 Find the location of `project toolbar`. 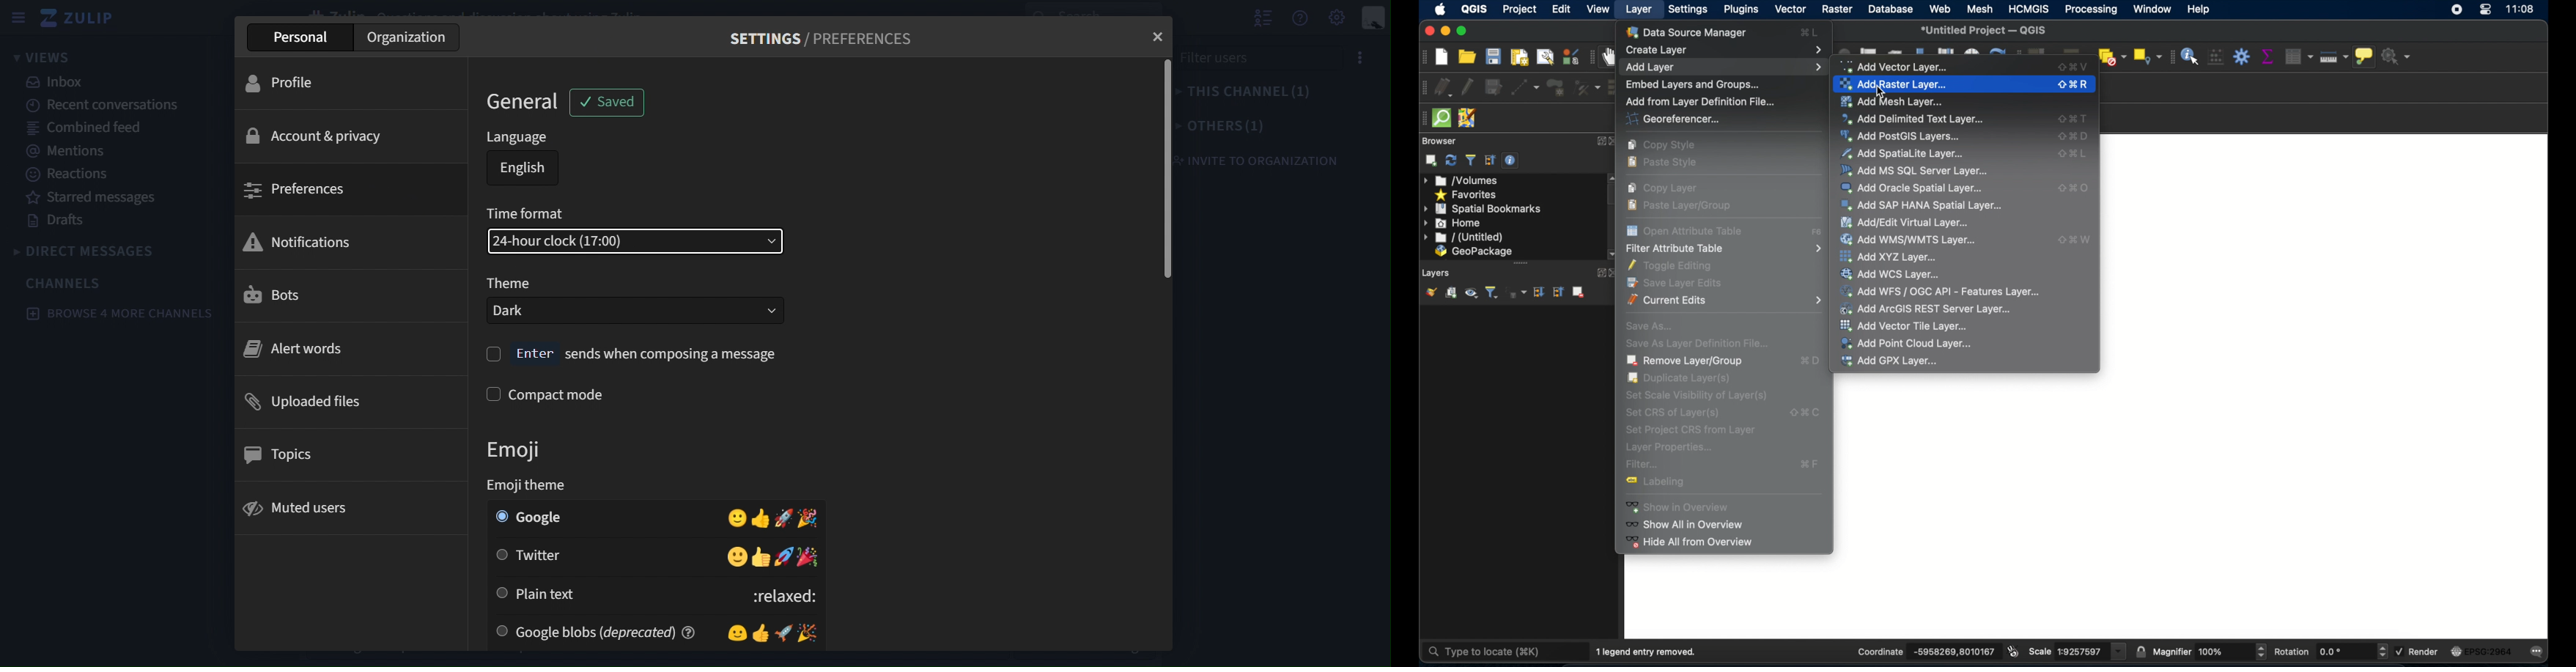

project toolbar is located at coordinates (1421, 57).